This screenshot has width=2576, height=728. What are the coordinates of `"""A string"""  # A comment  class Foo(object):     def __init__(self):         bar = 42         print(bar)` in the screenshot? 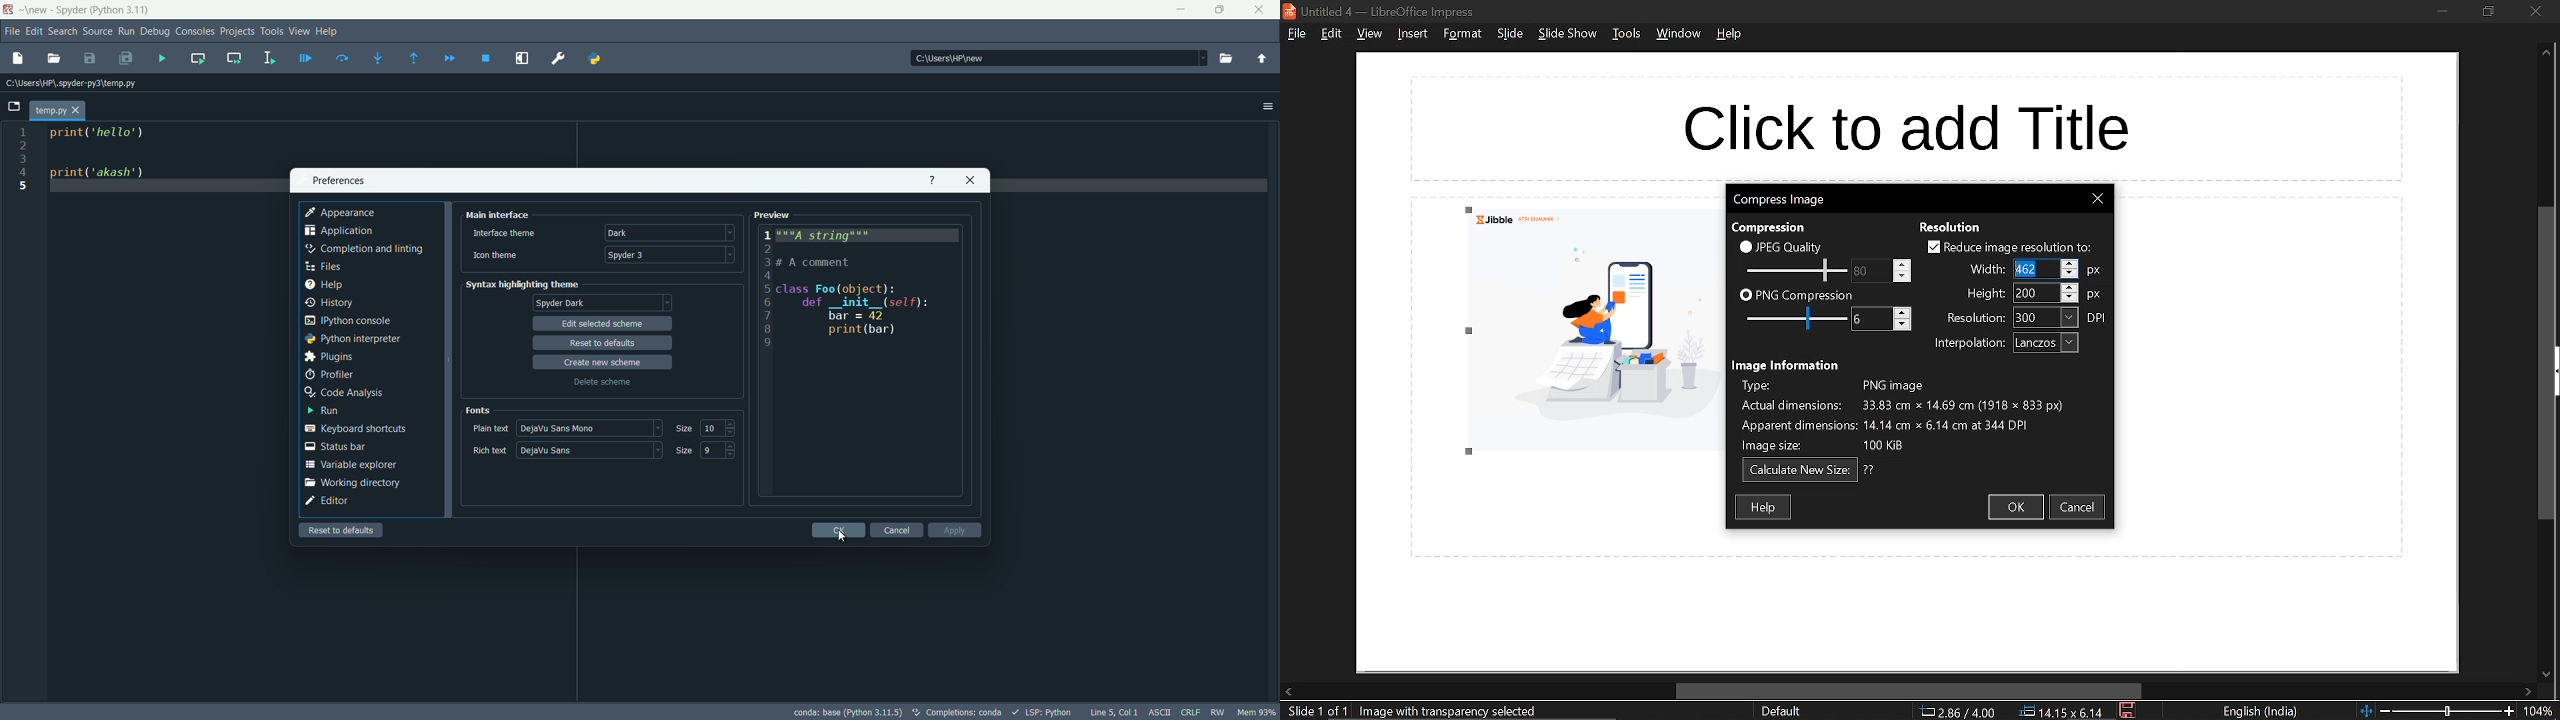 It's located at (872, 291).